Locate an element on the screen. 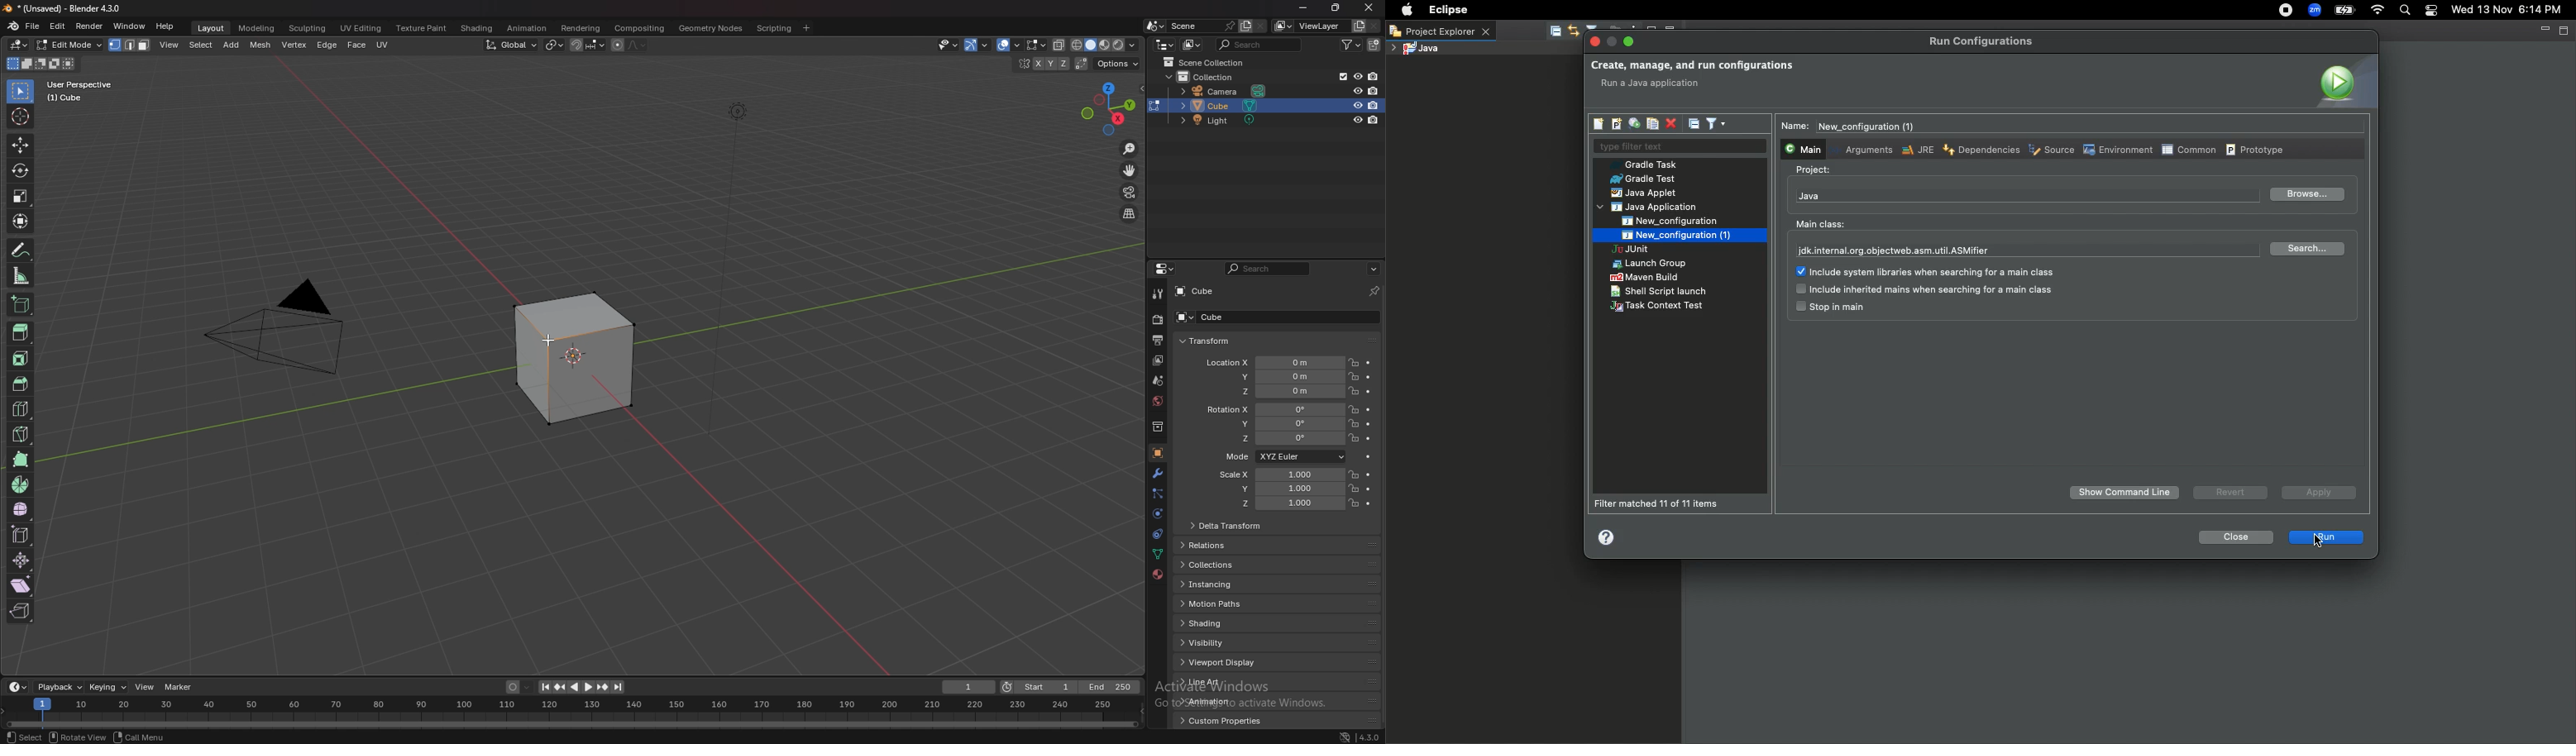 The width and height of the screenshot is (2576, 756). Internet is located at coordinates (2376, 12).